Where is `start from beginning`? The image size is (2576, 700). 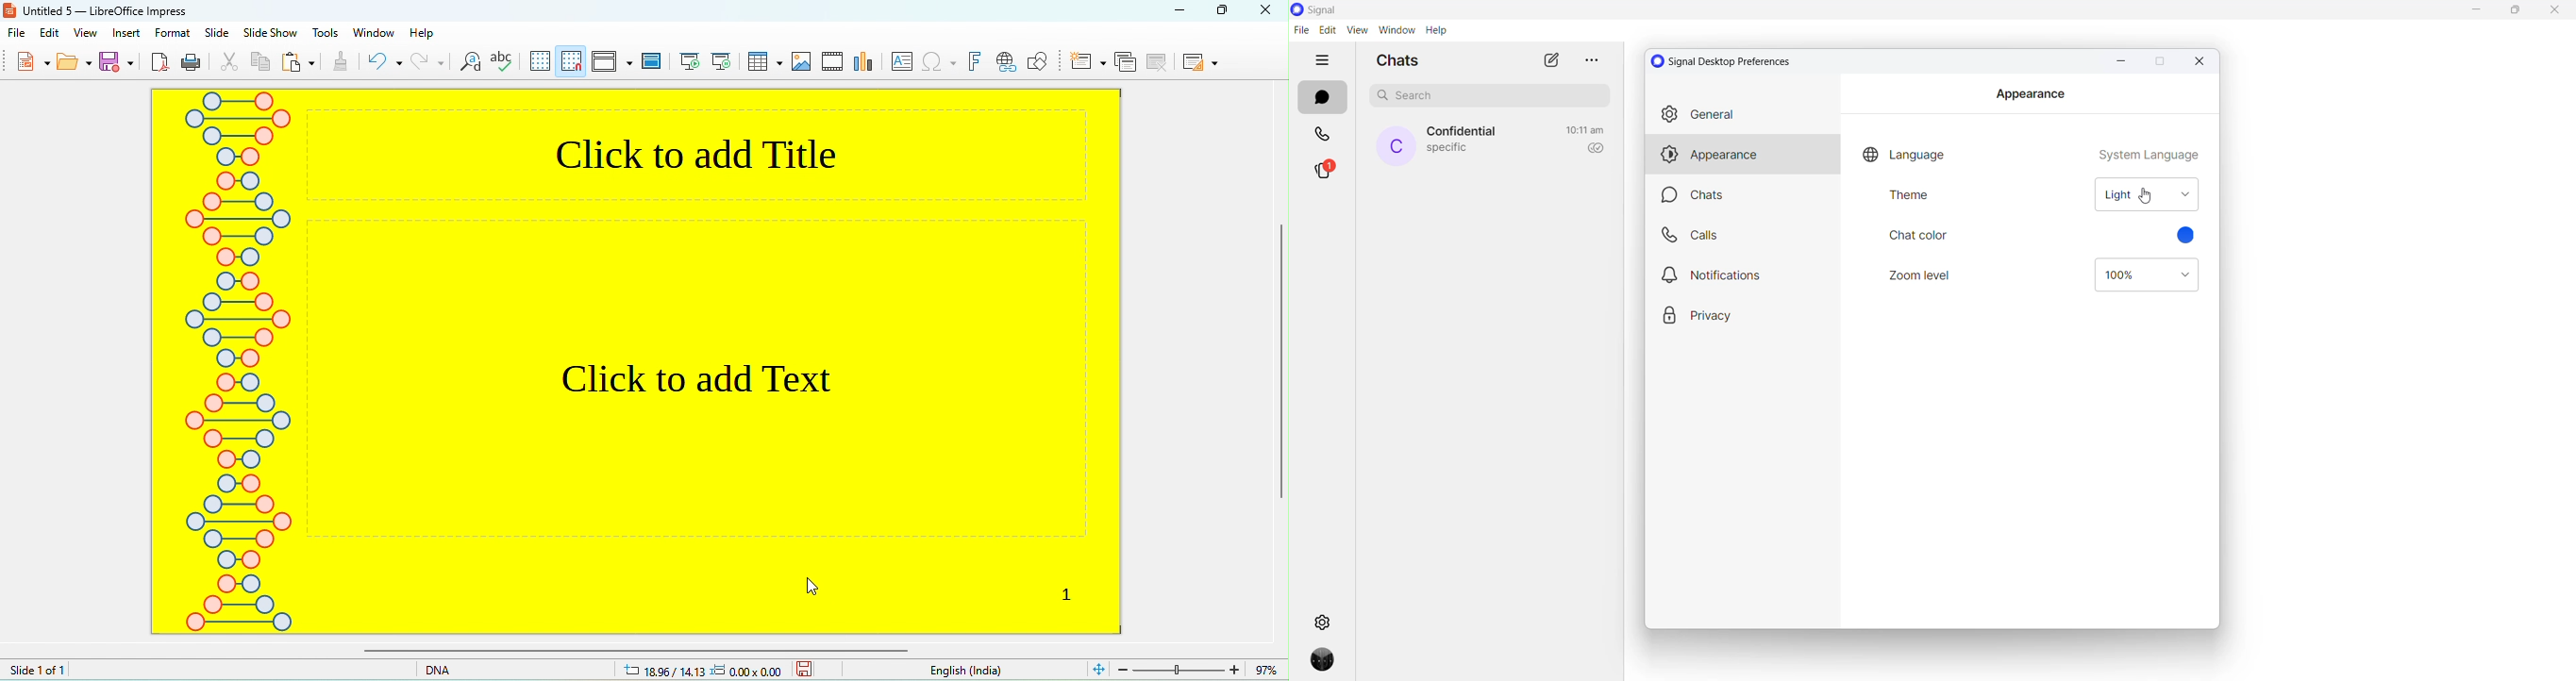
start from beginning is located at coordinates (691, 61).